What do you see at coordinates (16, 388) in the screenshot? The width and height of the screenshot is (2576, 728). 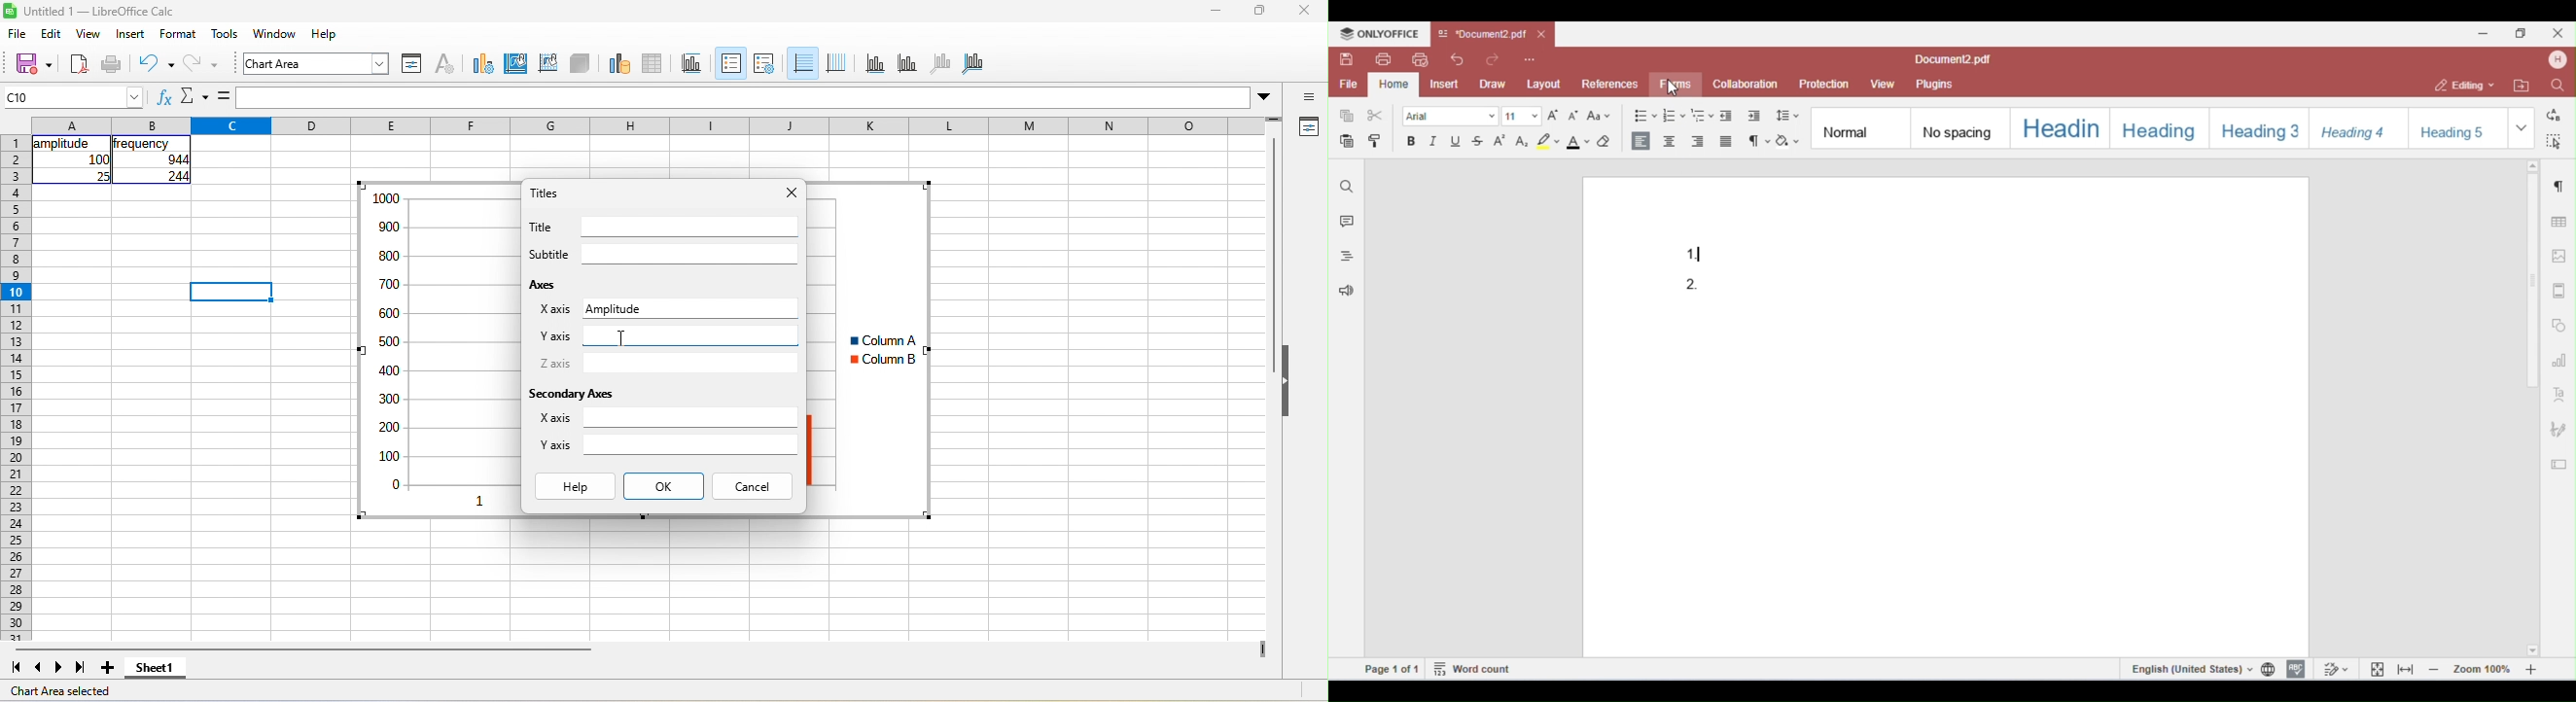 I see `rows` at bounding box center [16, 388].